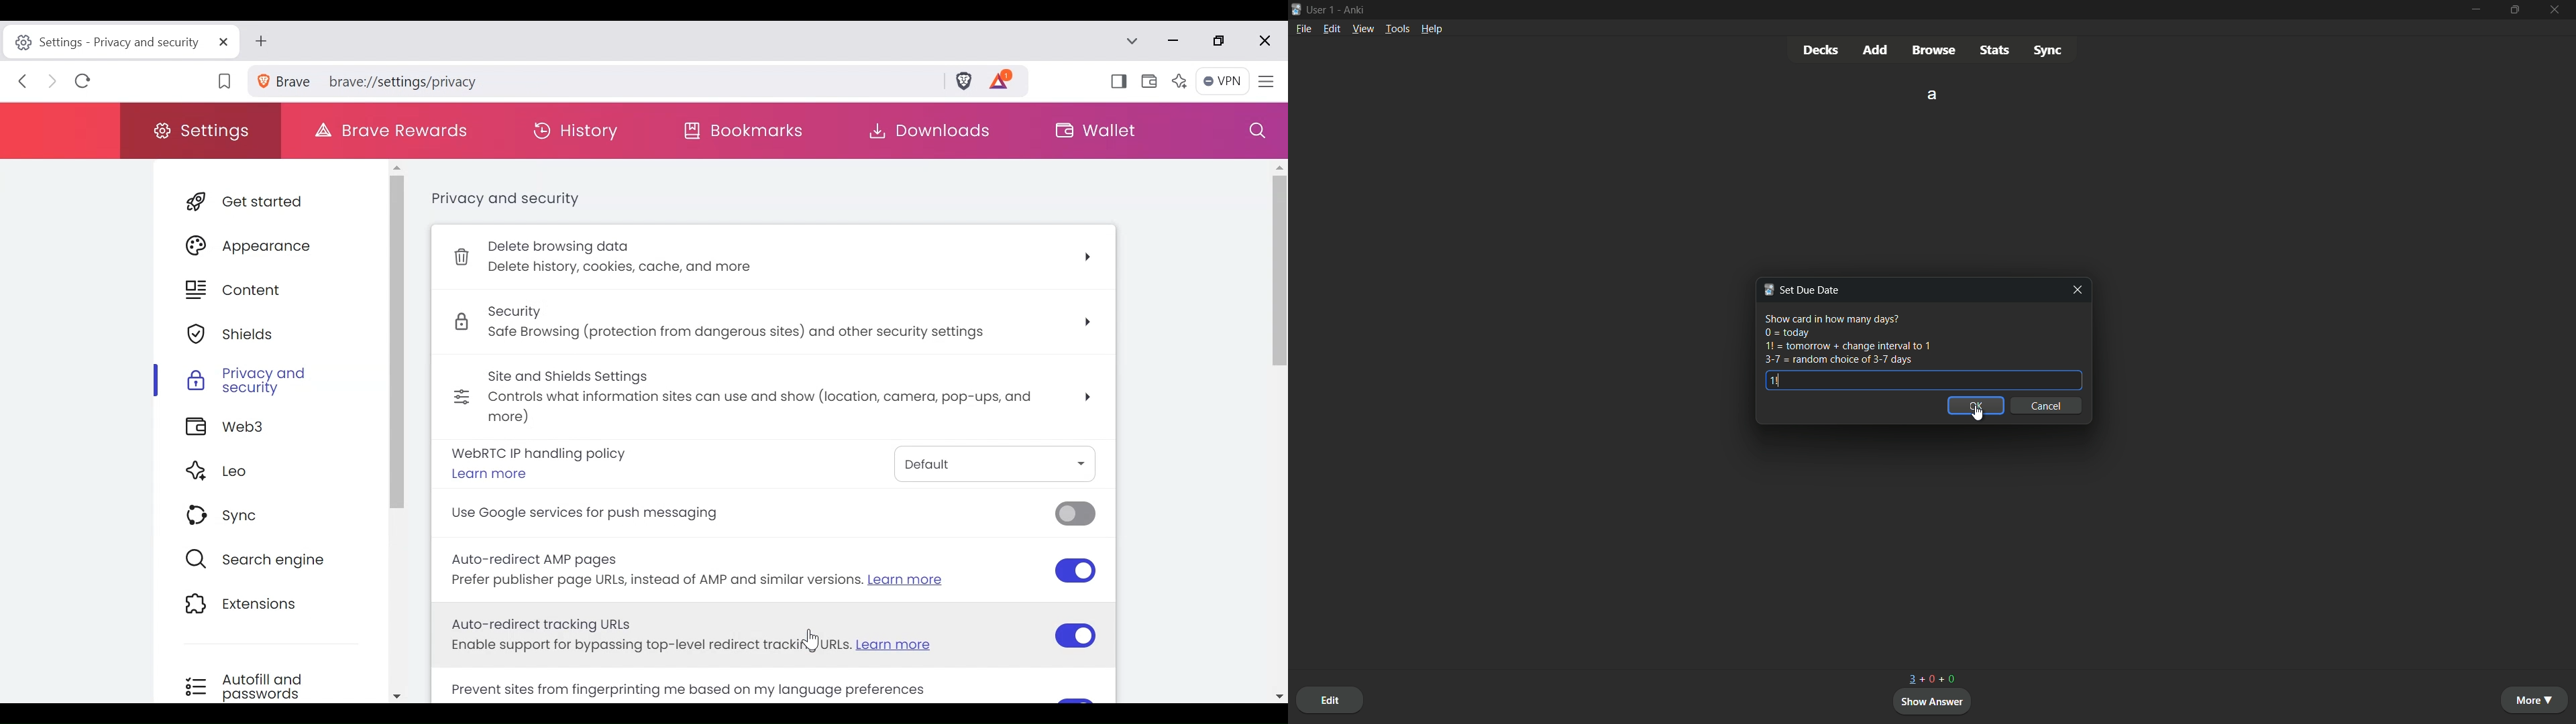  Describe the element at coordinates (1363, 29) in the screenshot. I see `view menu` at that location.